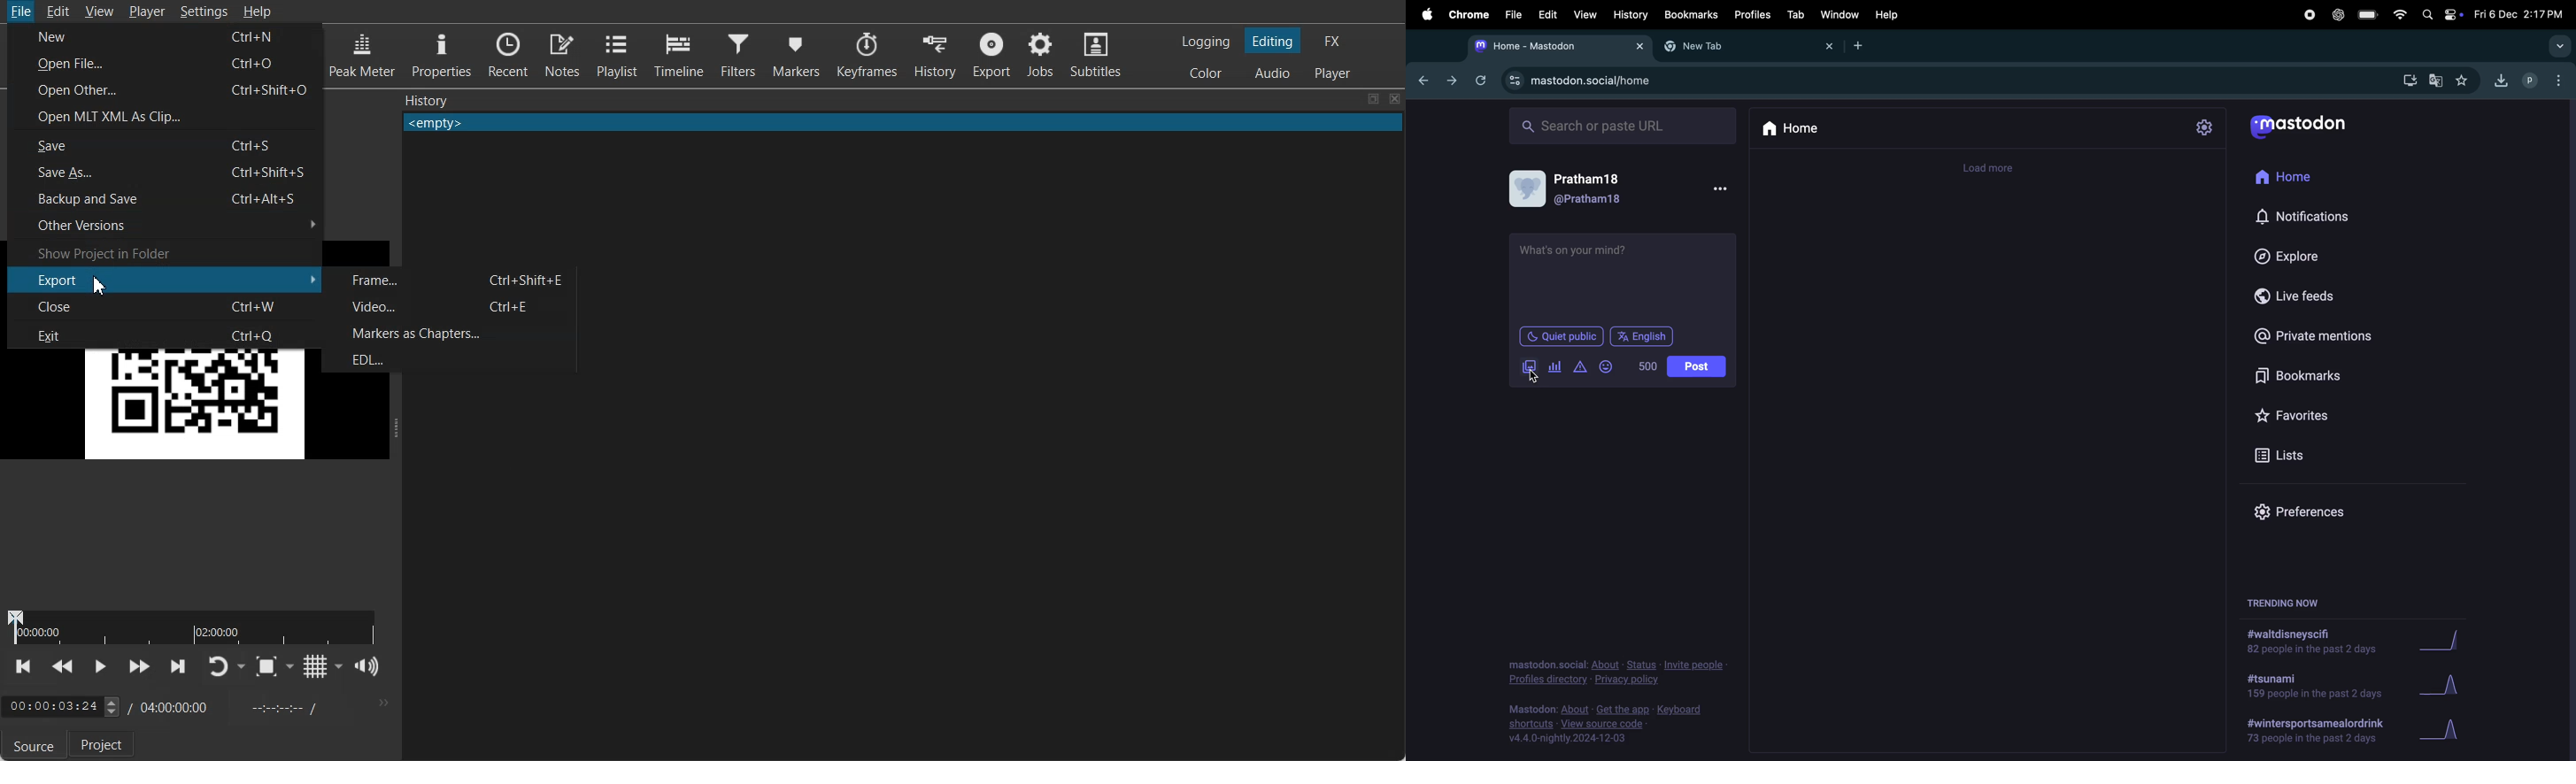  What do you see at coordinates (393, 307) in the screenshot?
I see `Video` at bounding box center [393, 307].